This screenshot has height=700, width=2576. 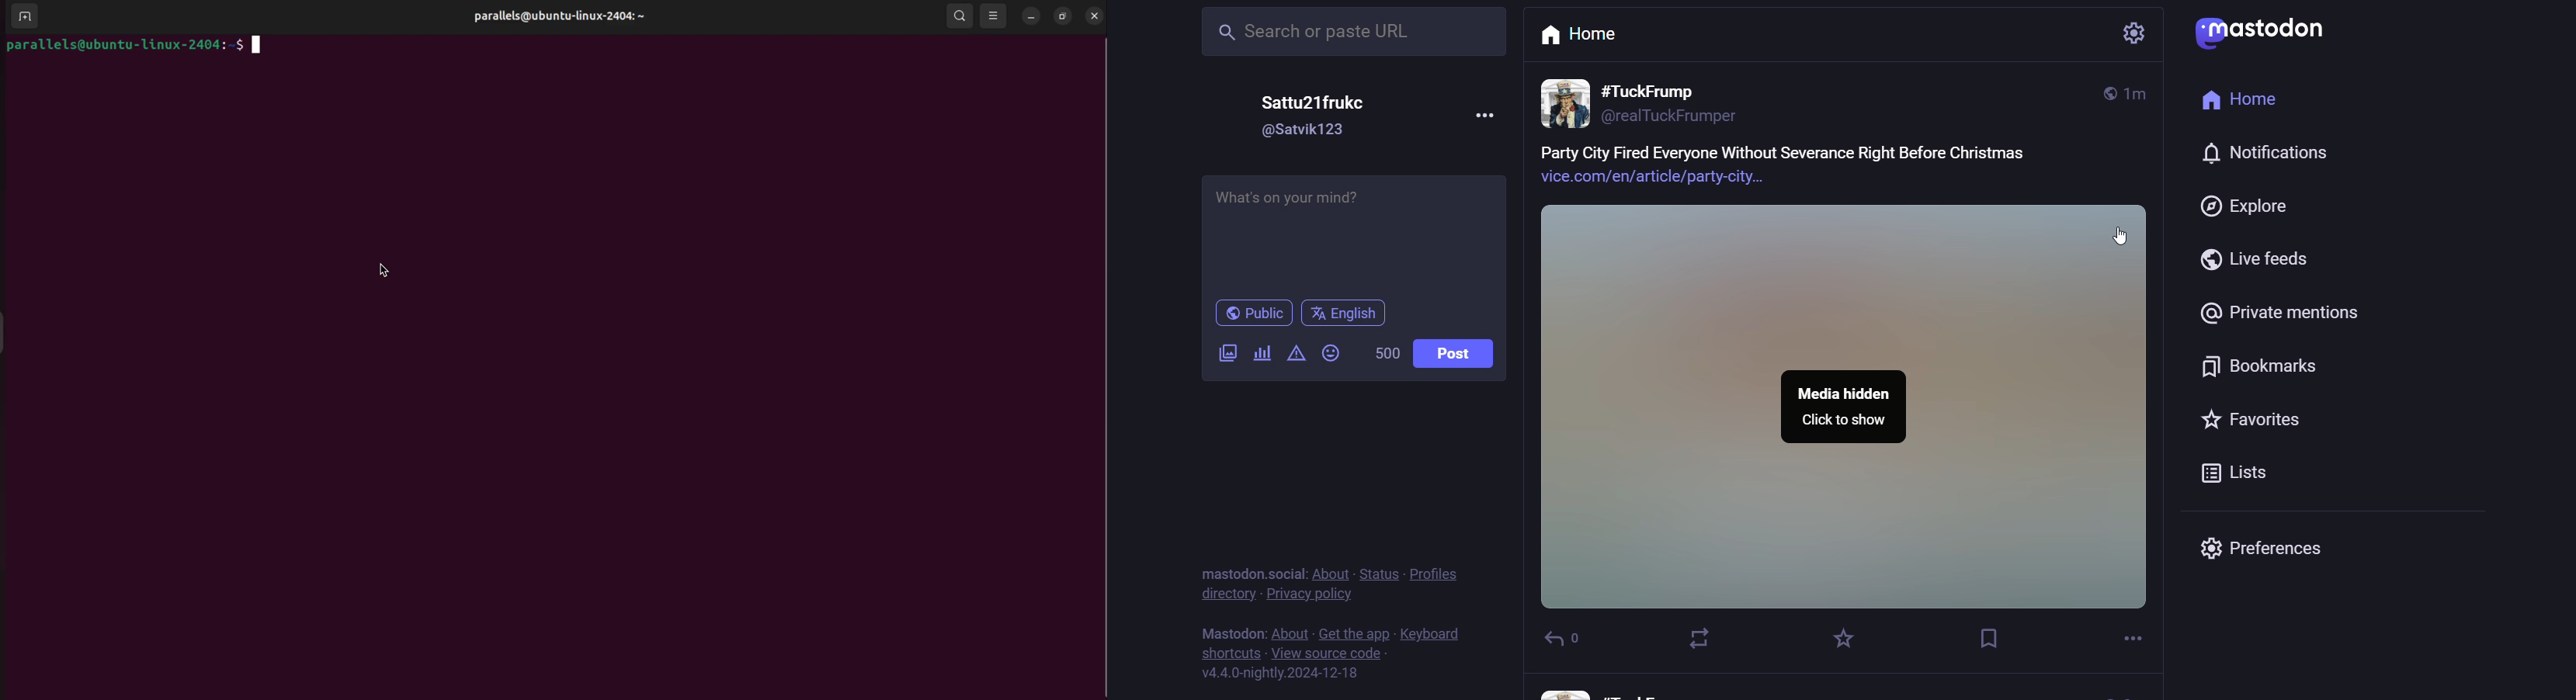 What do you see at coordinates (1247, 568) in the screenshot?
I see `text` at bounding box center [1247, 568].